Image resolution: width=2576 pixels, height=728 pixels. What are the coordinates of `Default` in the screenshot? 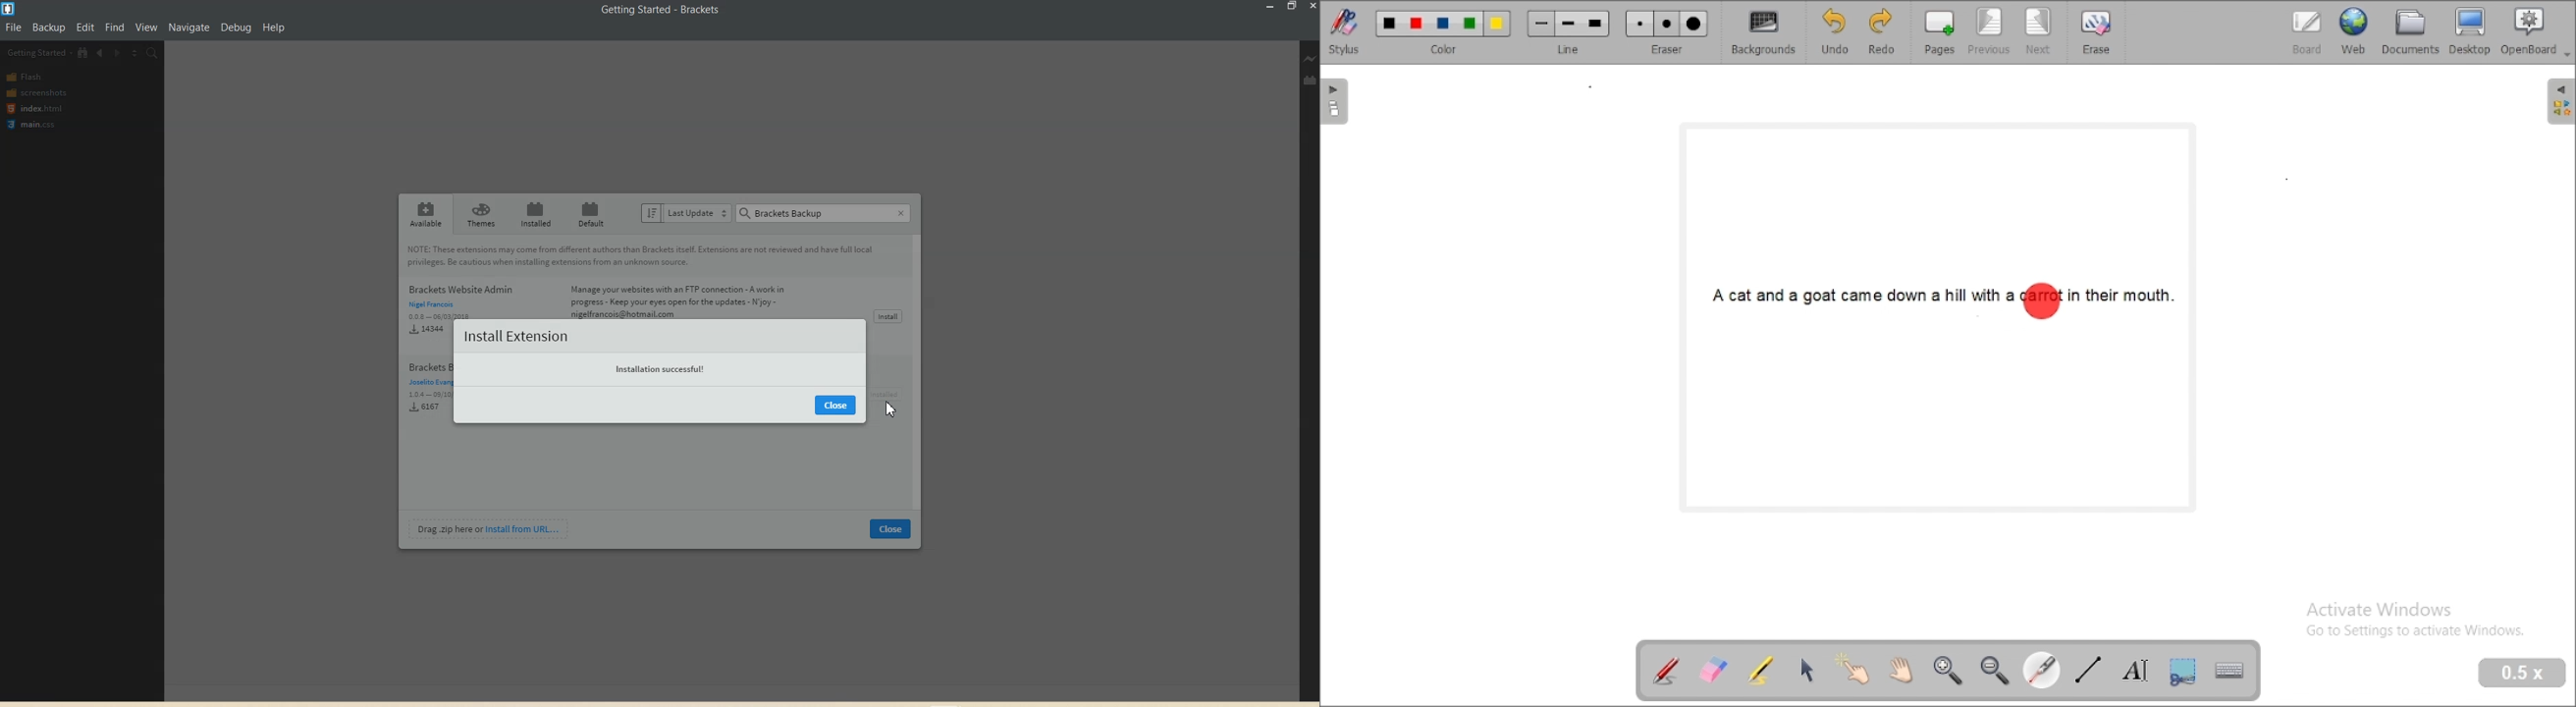 It's located at (591, 213).